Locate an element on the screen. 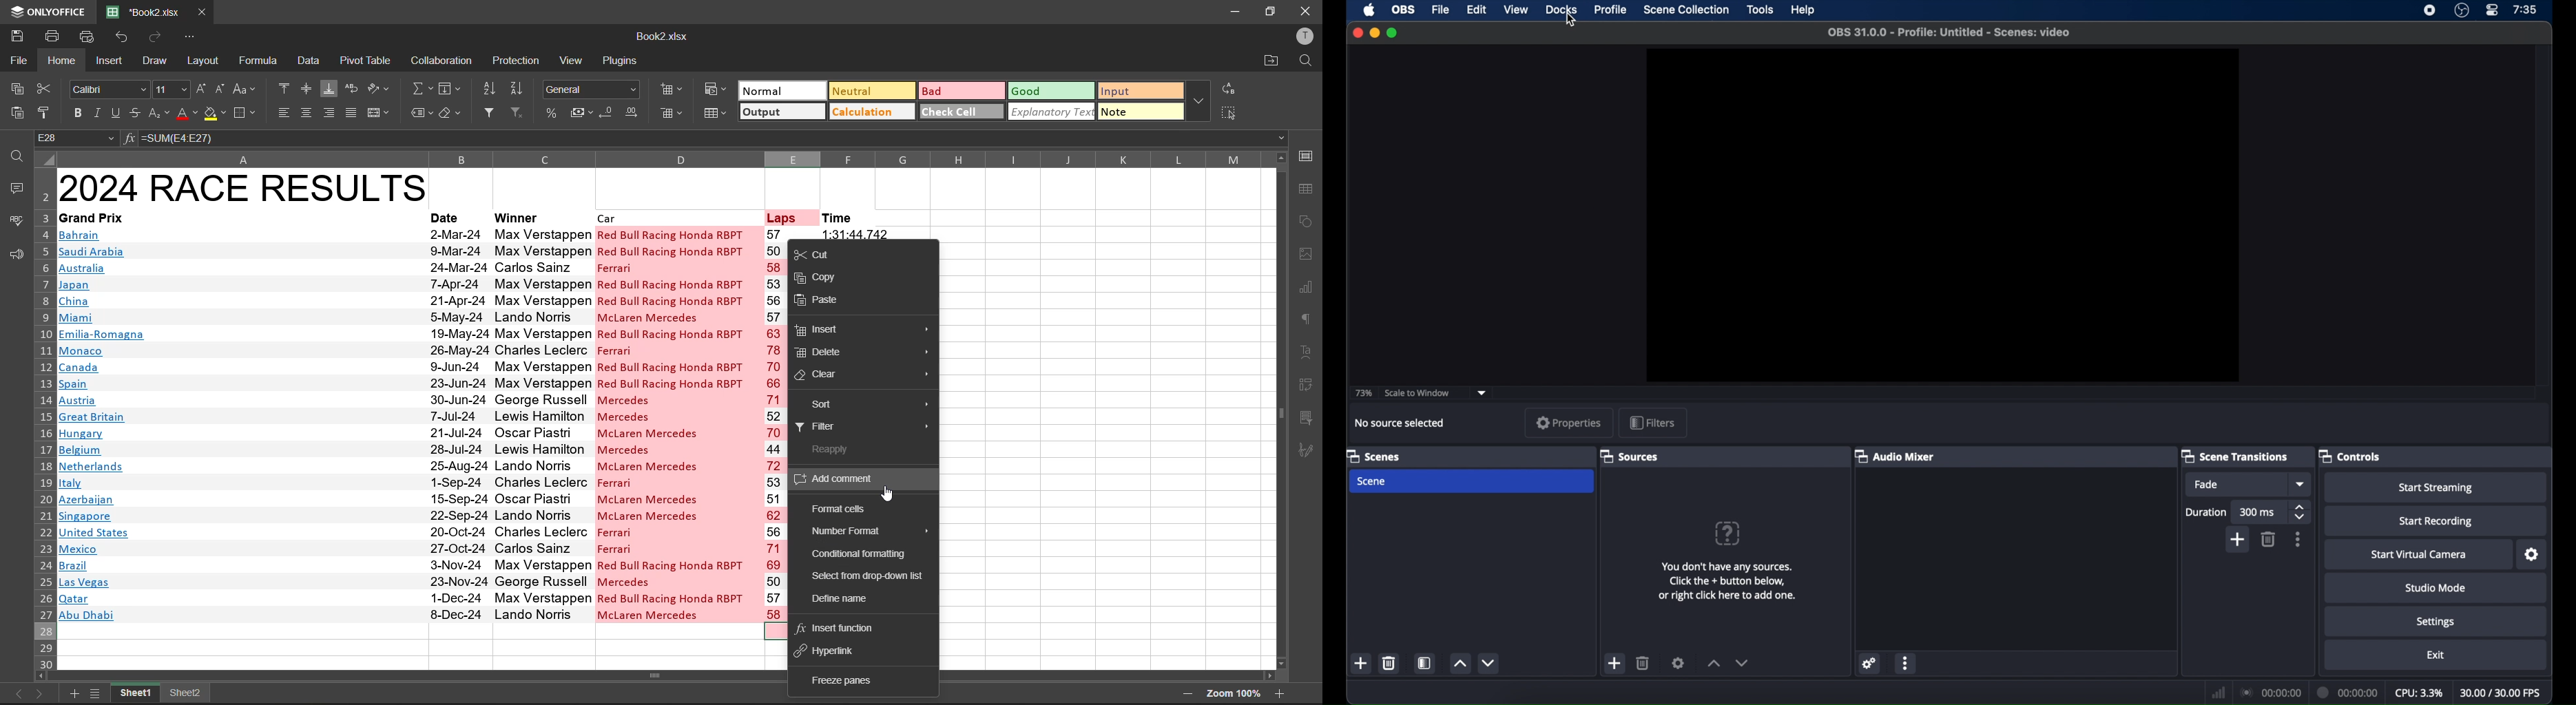 This screenshot has width=2576, height=728. properties is located at coordinates (1569, 422).